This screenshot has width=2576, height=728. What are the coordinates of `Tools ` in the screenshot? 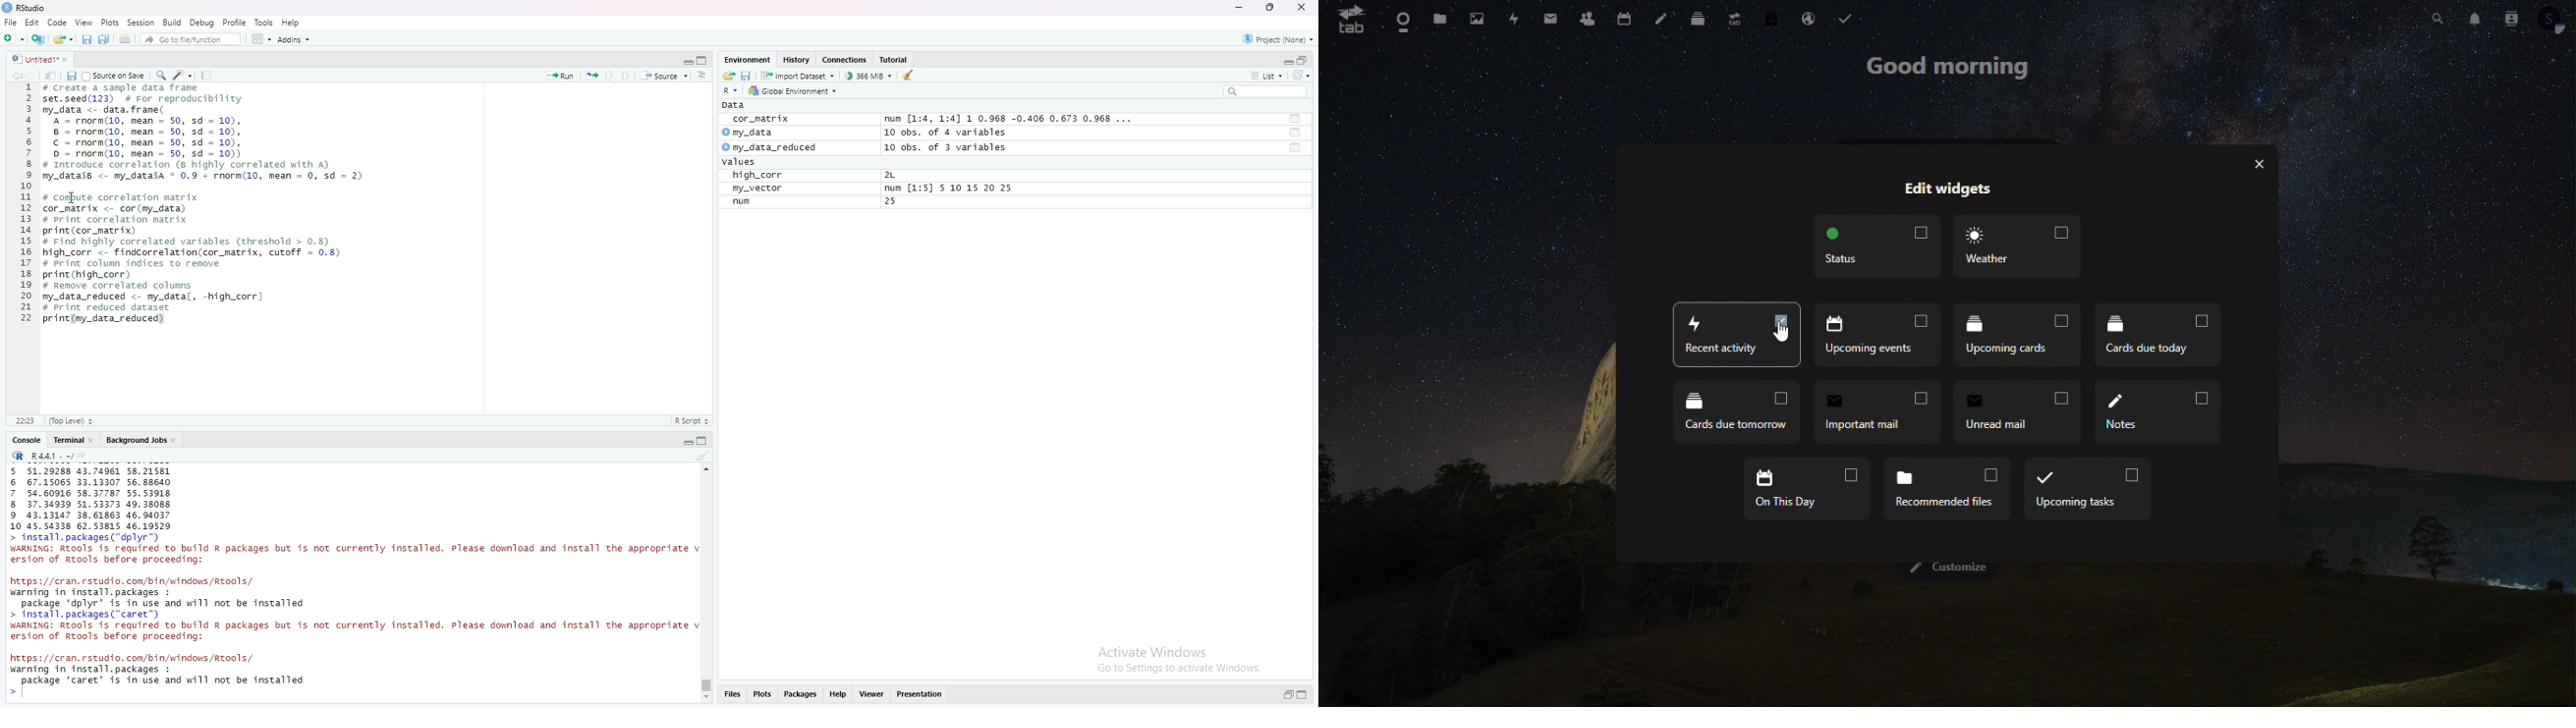 It's located at (207, 74).